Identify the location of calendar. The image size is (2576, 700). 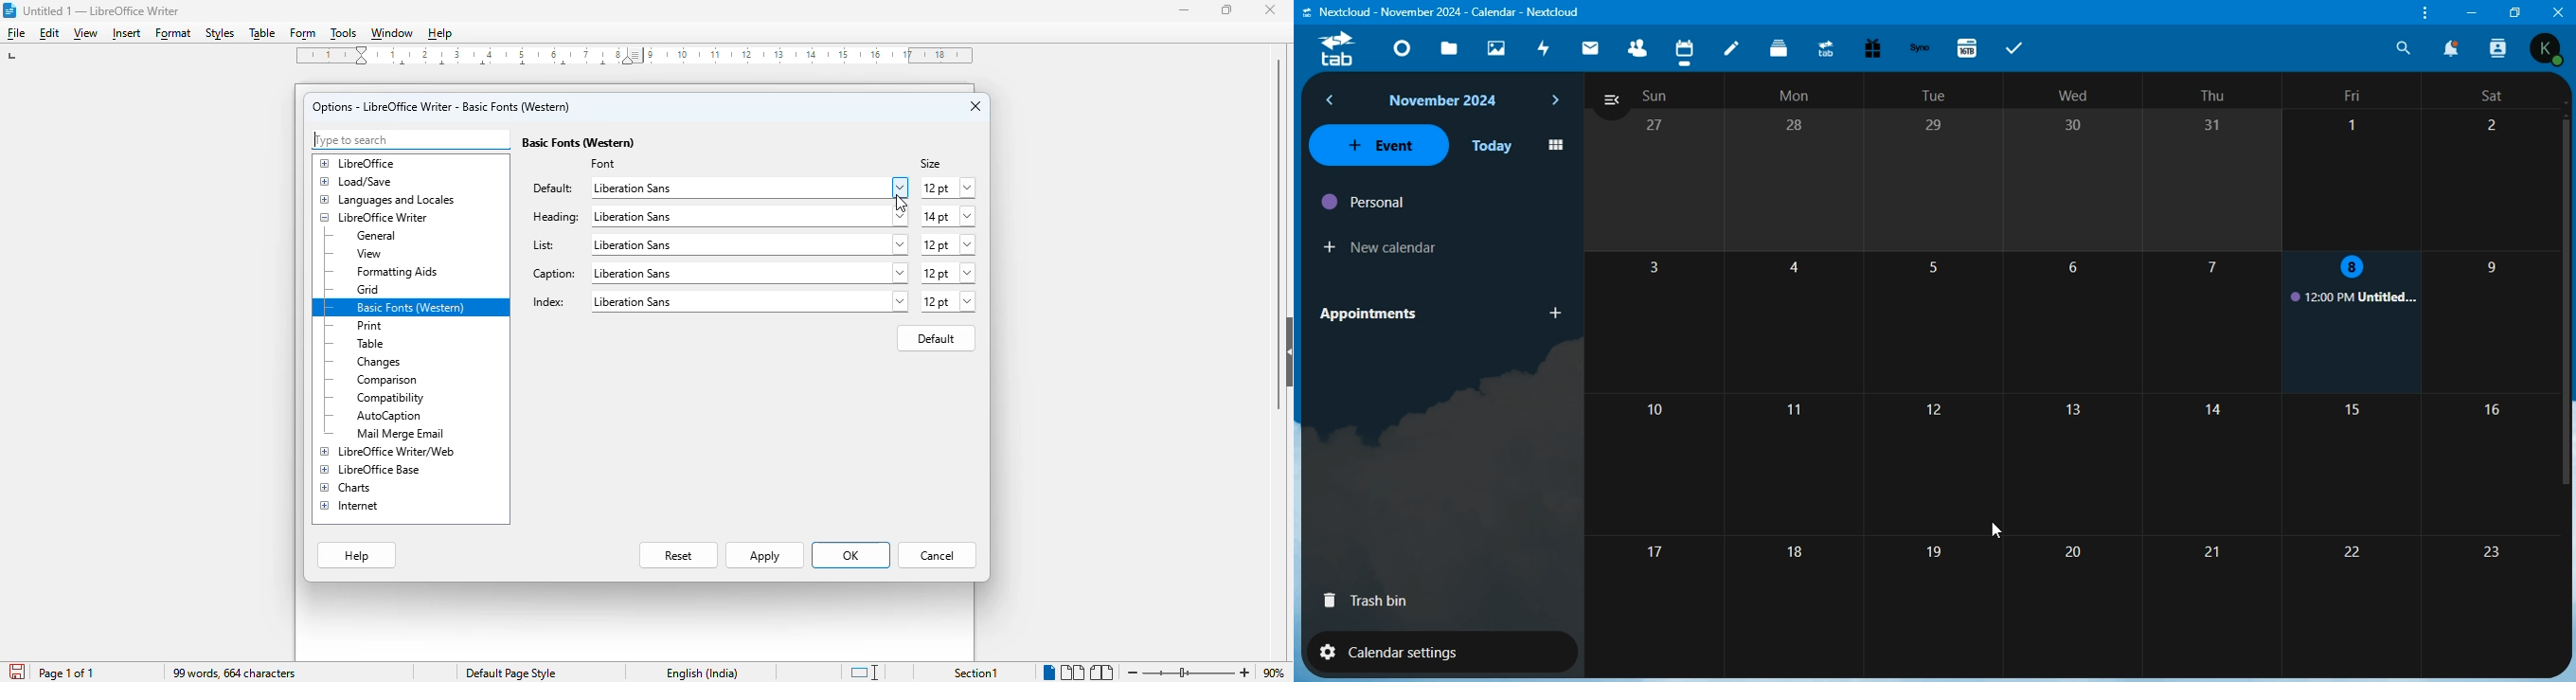
(1685, 47).